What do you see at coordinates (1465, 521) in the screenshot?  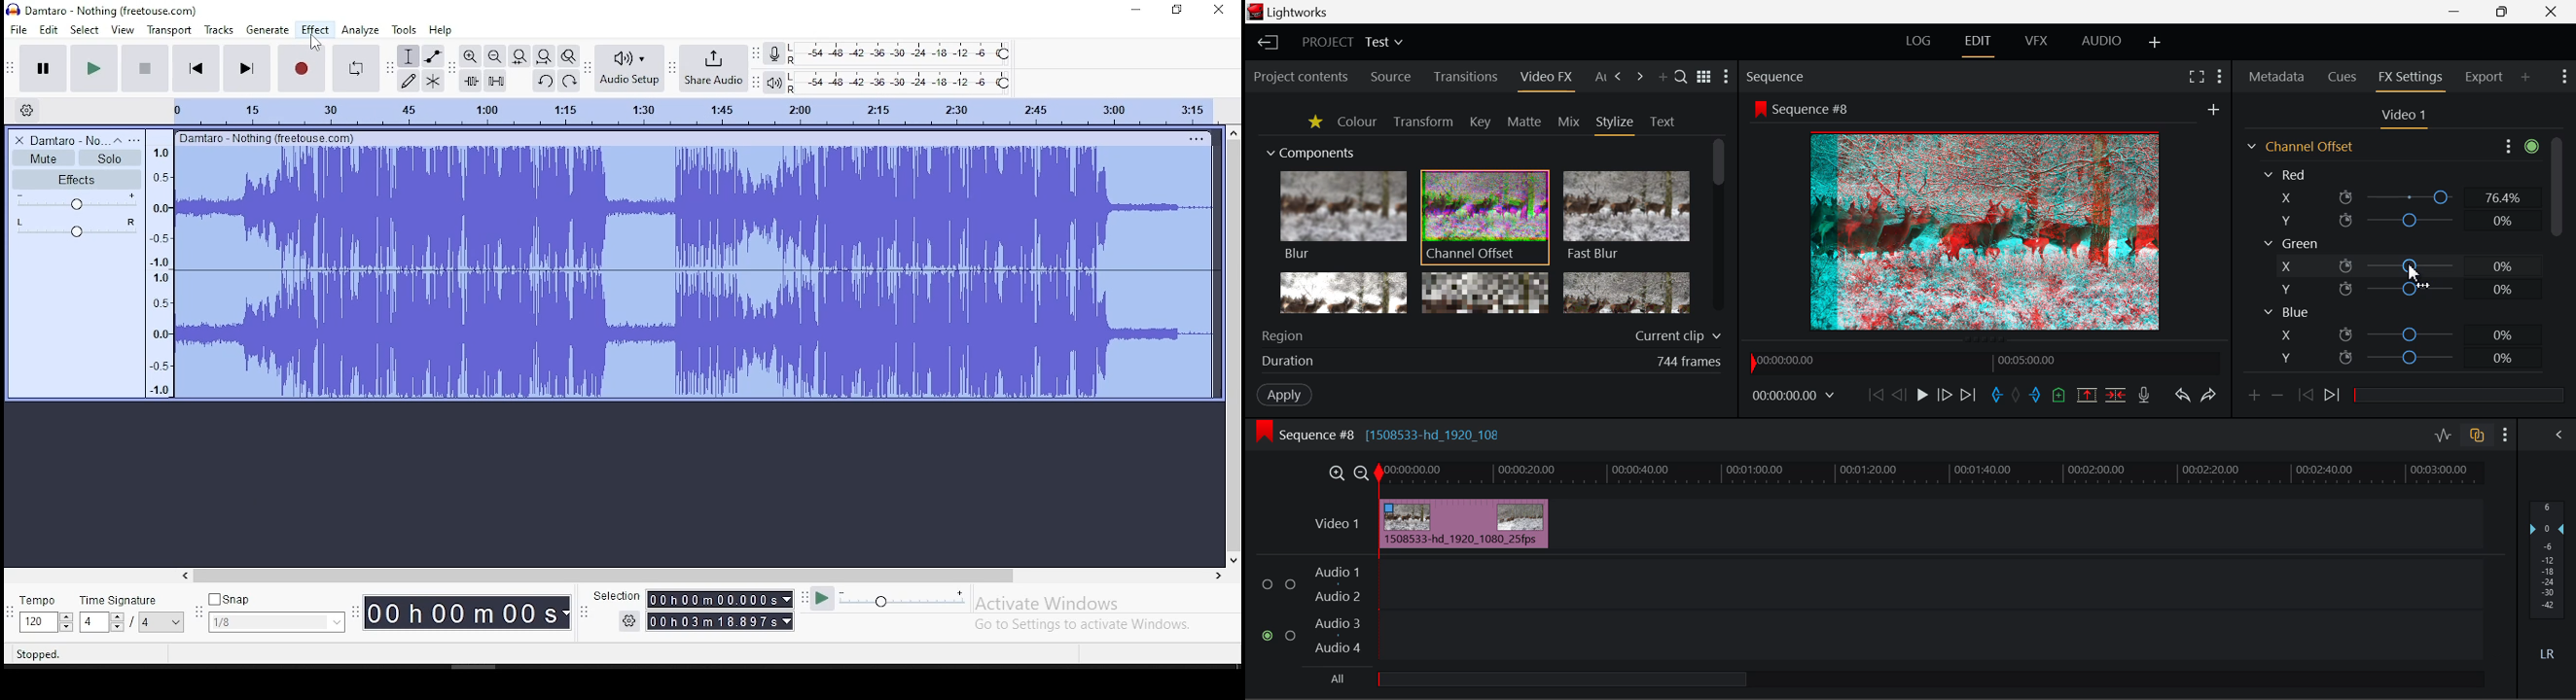 I see `Effect Applied` at bounding box center [1465, 521].